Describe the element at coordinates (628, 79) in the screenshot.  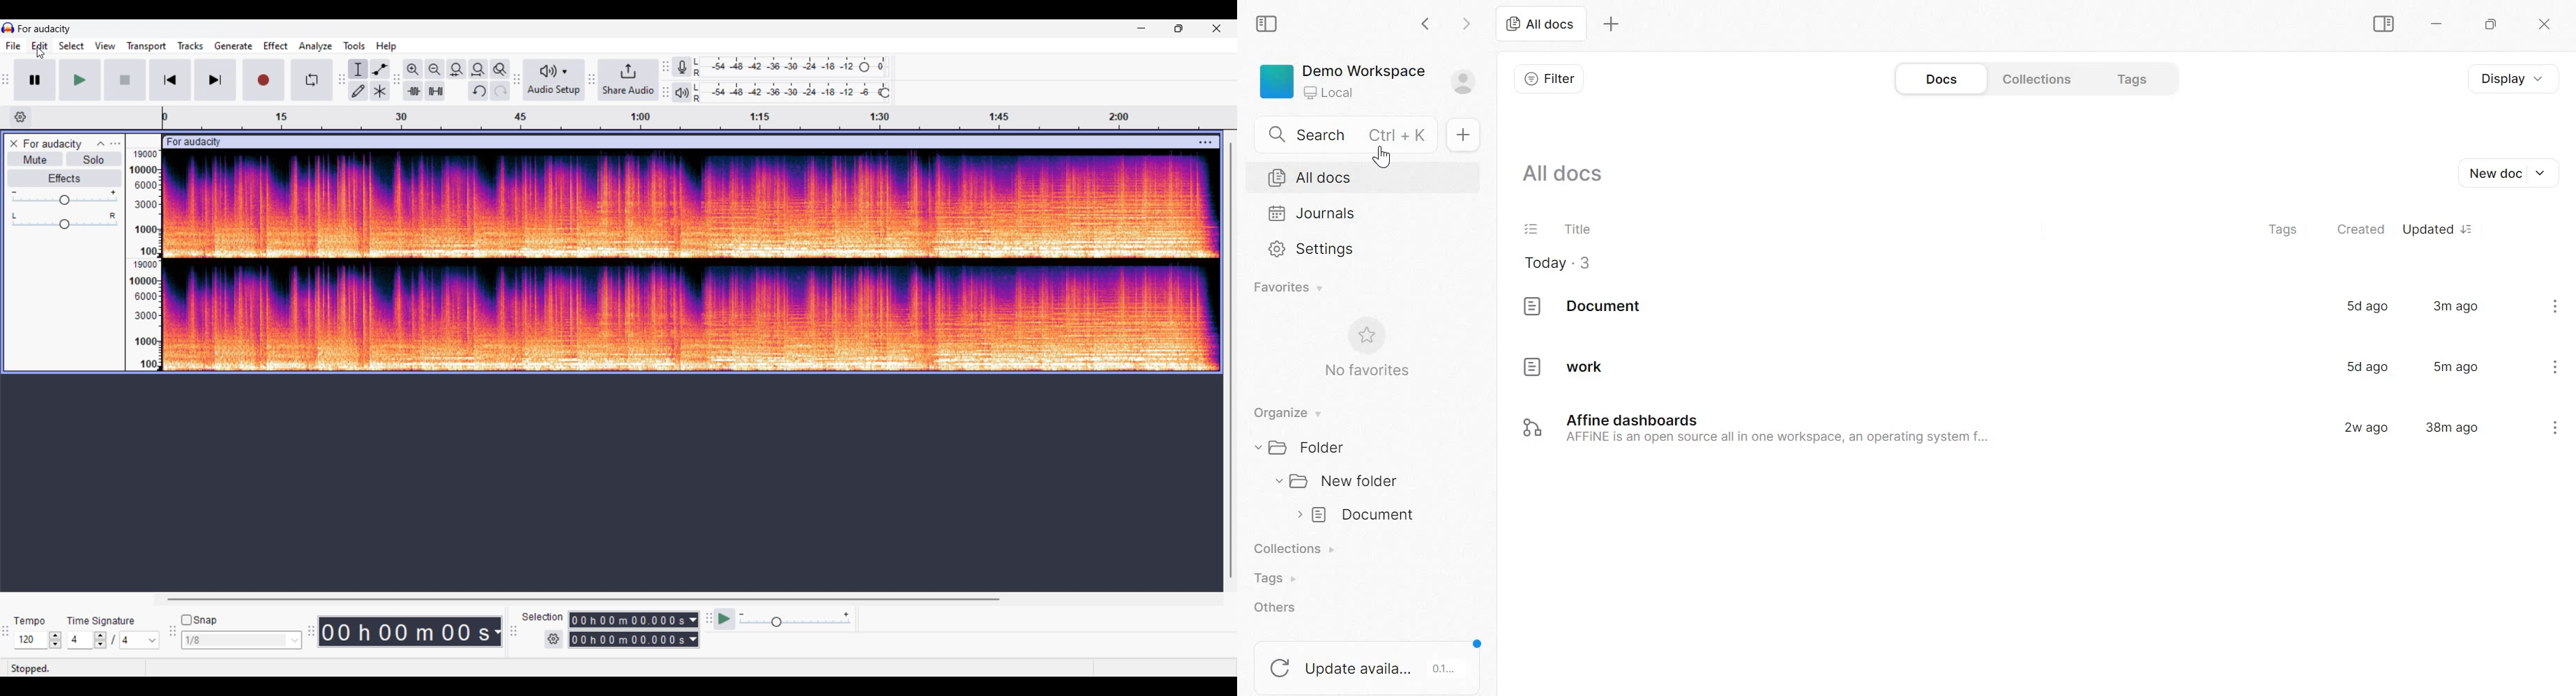
I see `Share audio` at that location.